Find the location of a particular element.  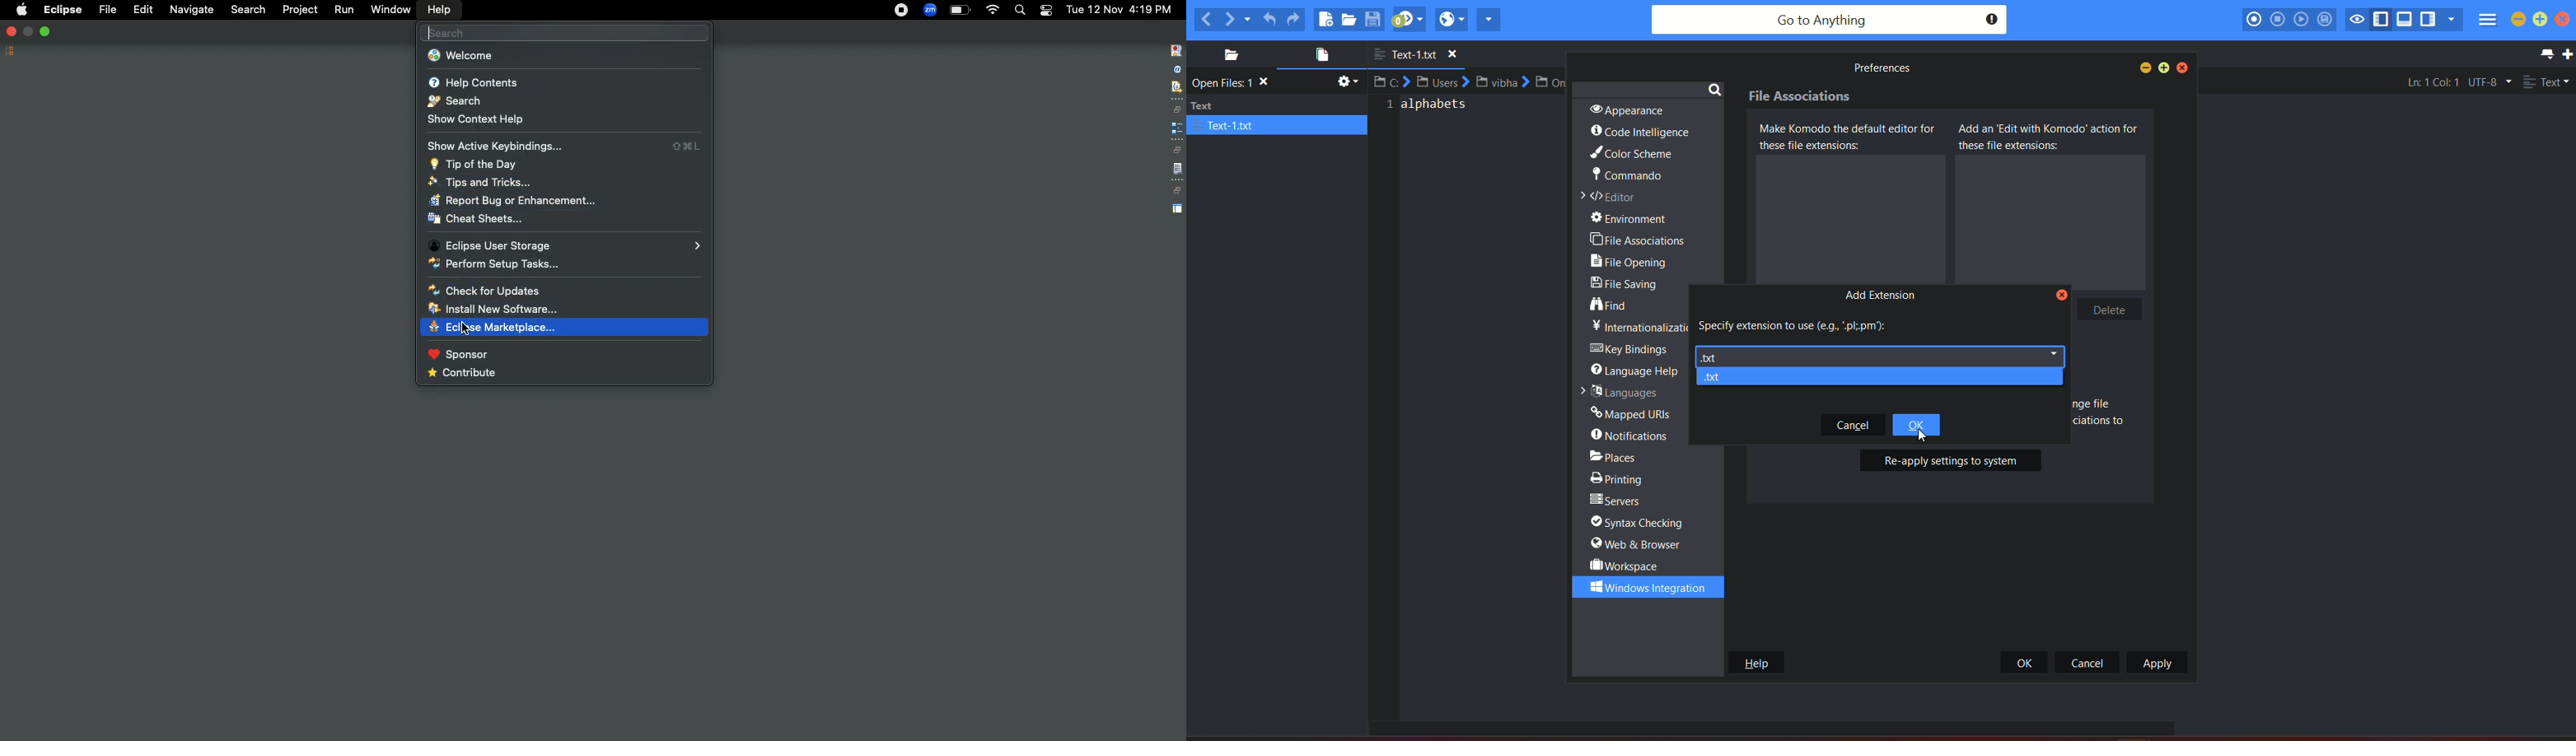

text is located at coordinates (2108, 412).